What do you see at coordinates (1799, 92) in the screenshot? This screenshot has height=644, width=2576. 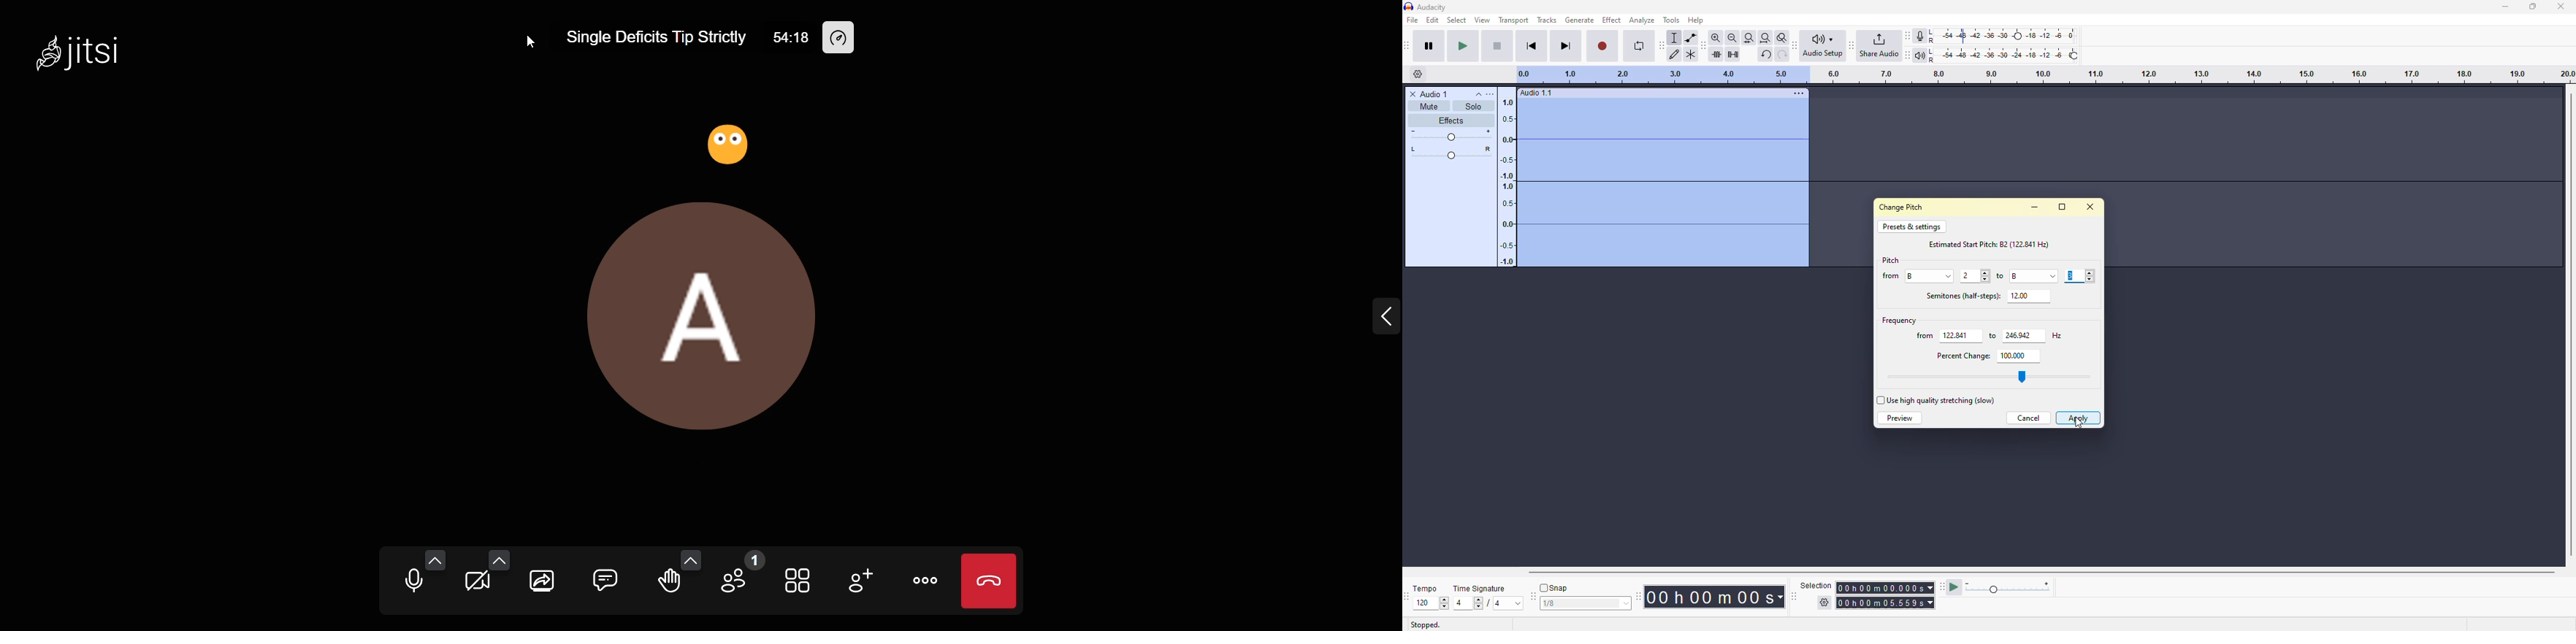 I see `more` at bounding box center [1799, 92].